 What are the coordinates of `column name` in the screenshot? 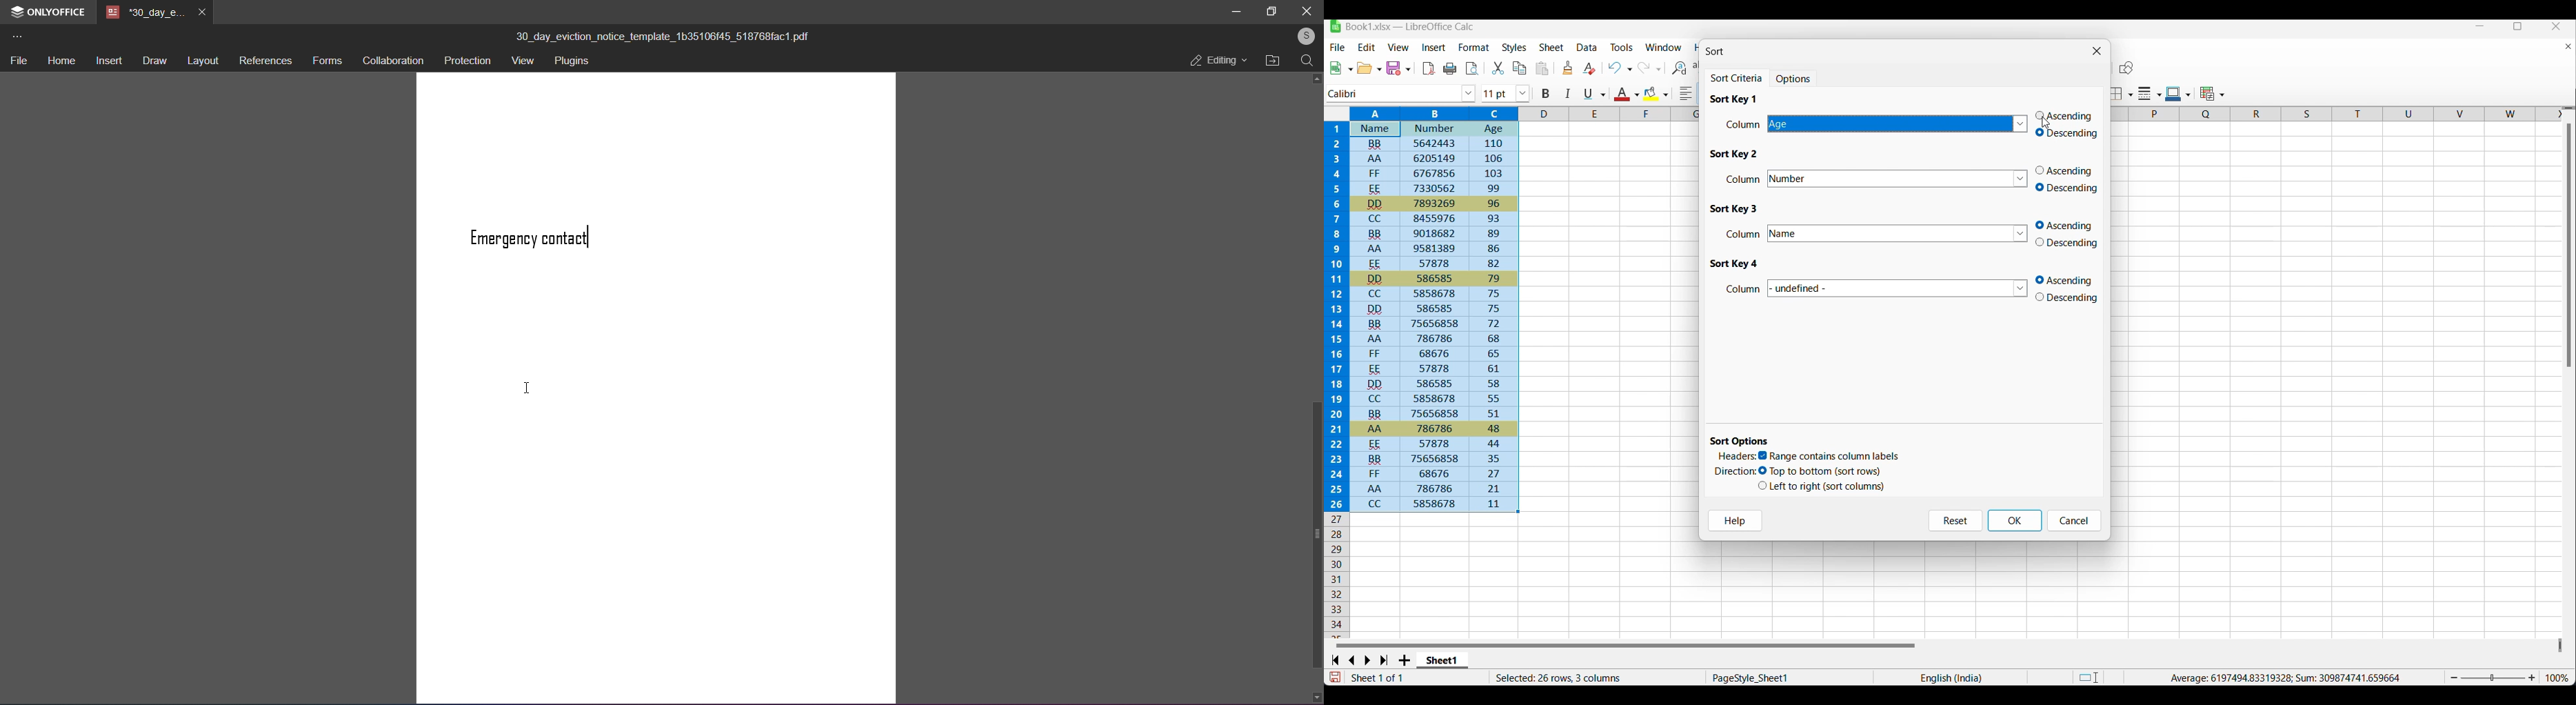 It's located at (1897, 125).